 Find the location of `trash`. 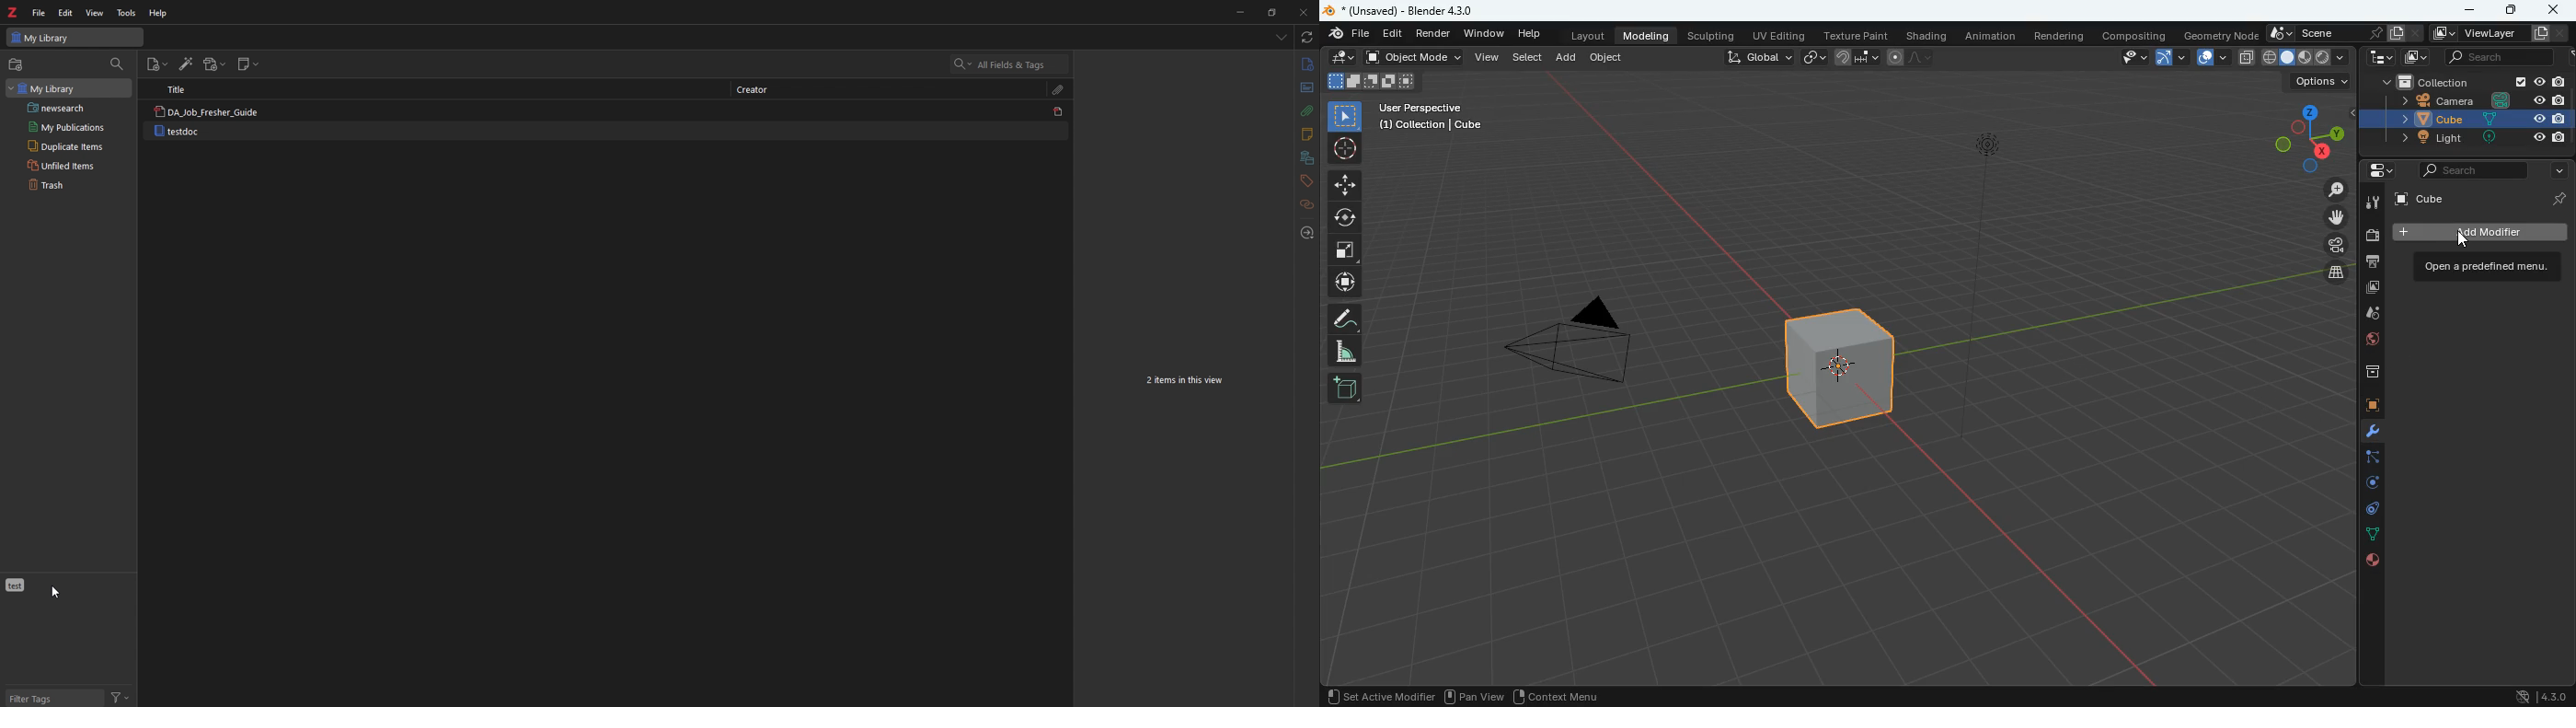

trash is located at coordinates (71, 186).